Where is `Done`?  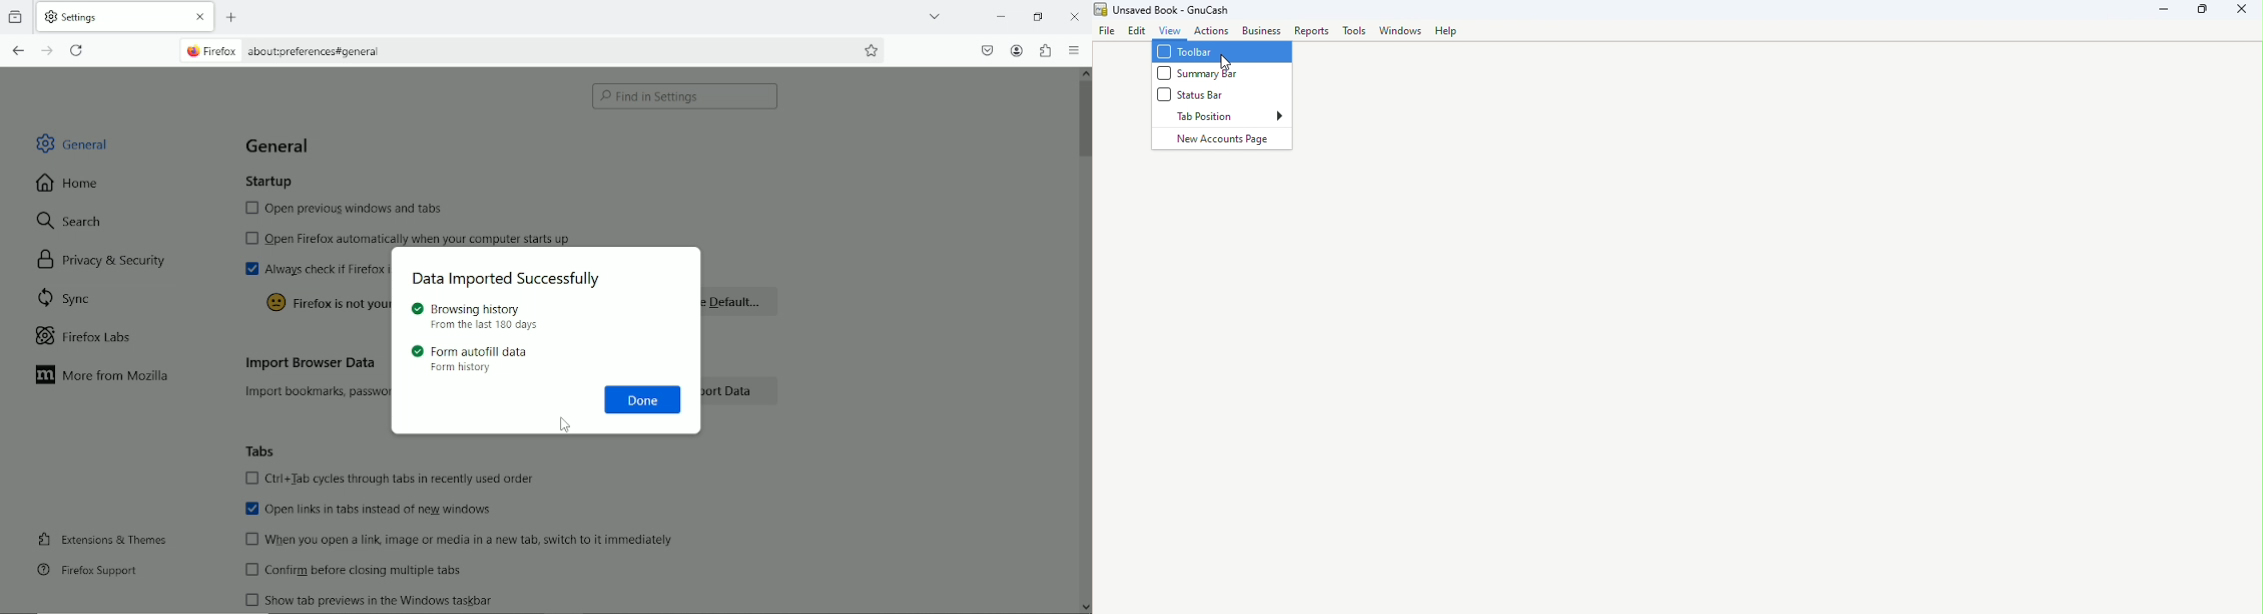
Done is located at coordinates (643, 399).